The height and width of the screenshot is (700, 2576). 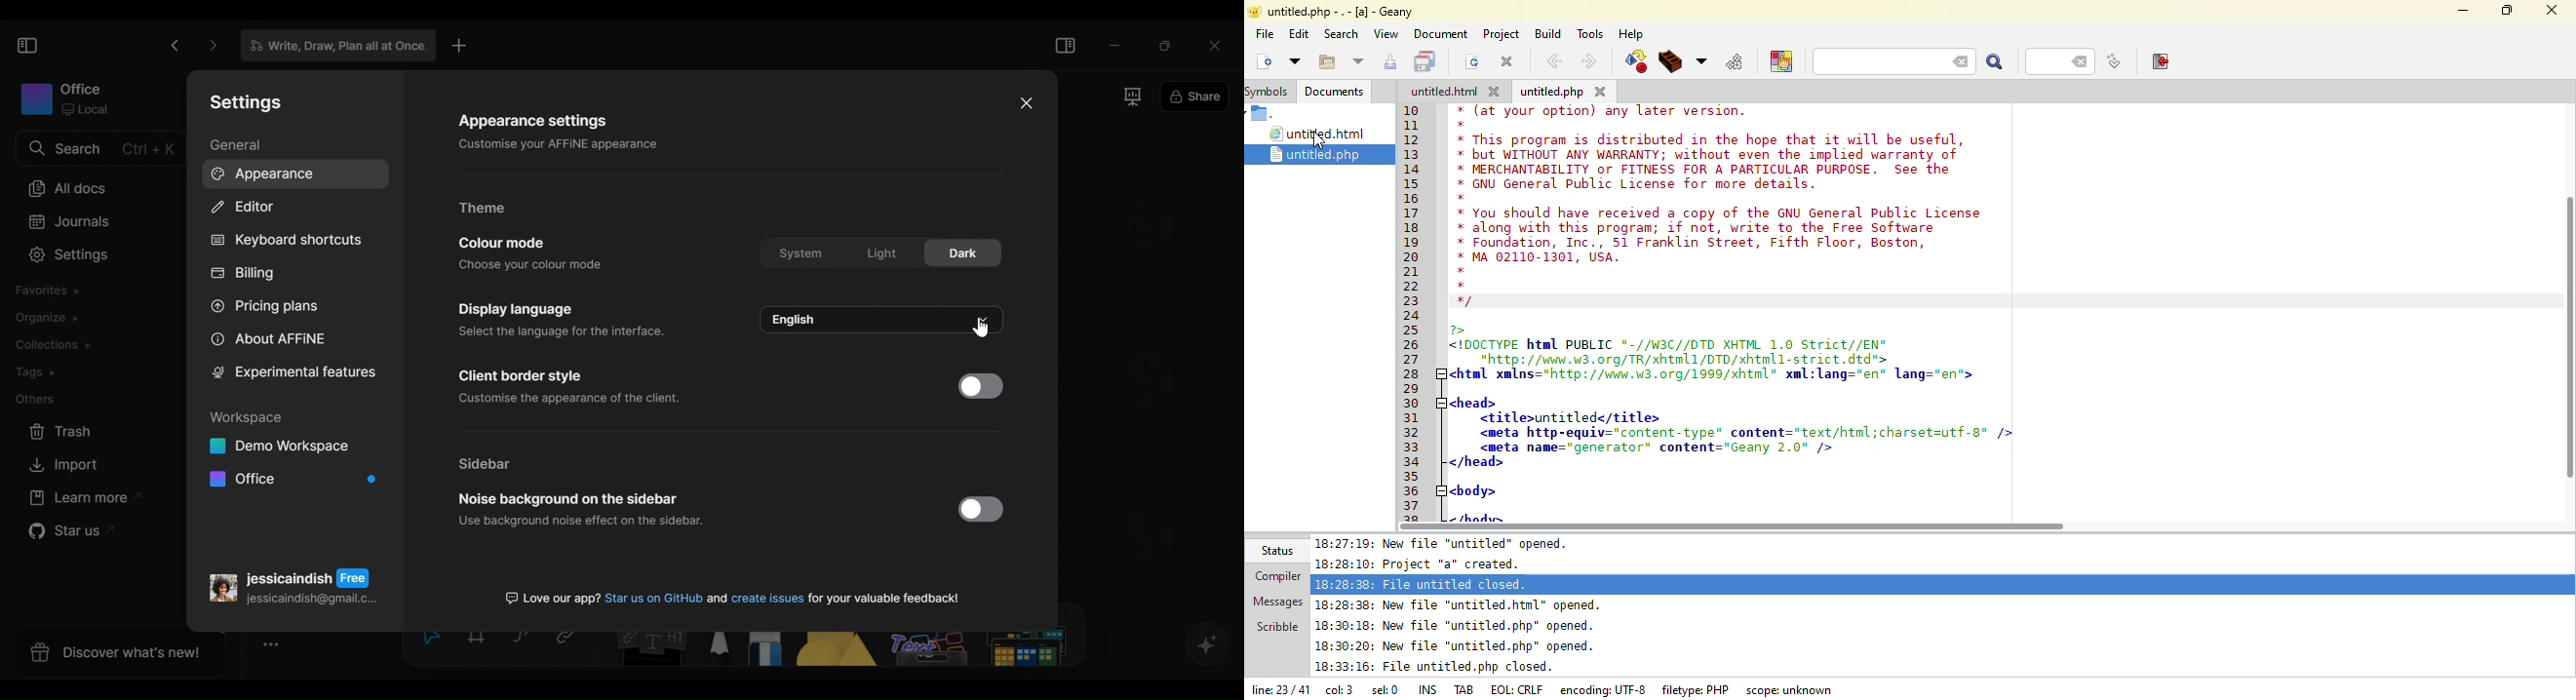 I want to click on Close, so click(x=1025, y=102).